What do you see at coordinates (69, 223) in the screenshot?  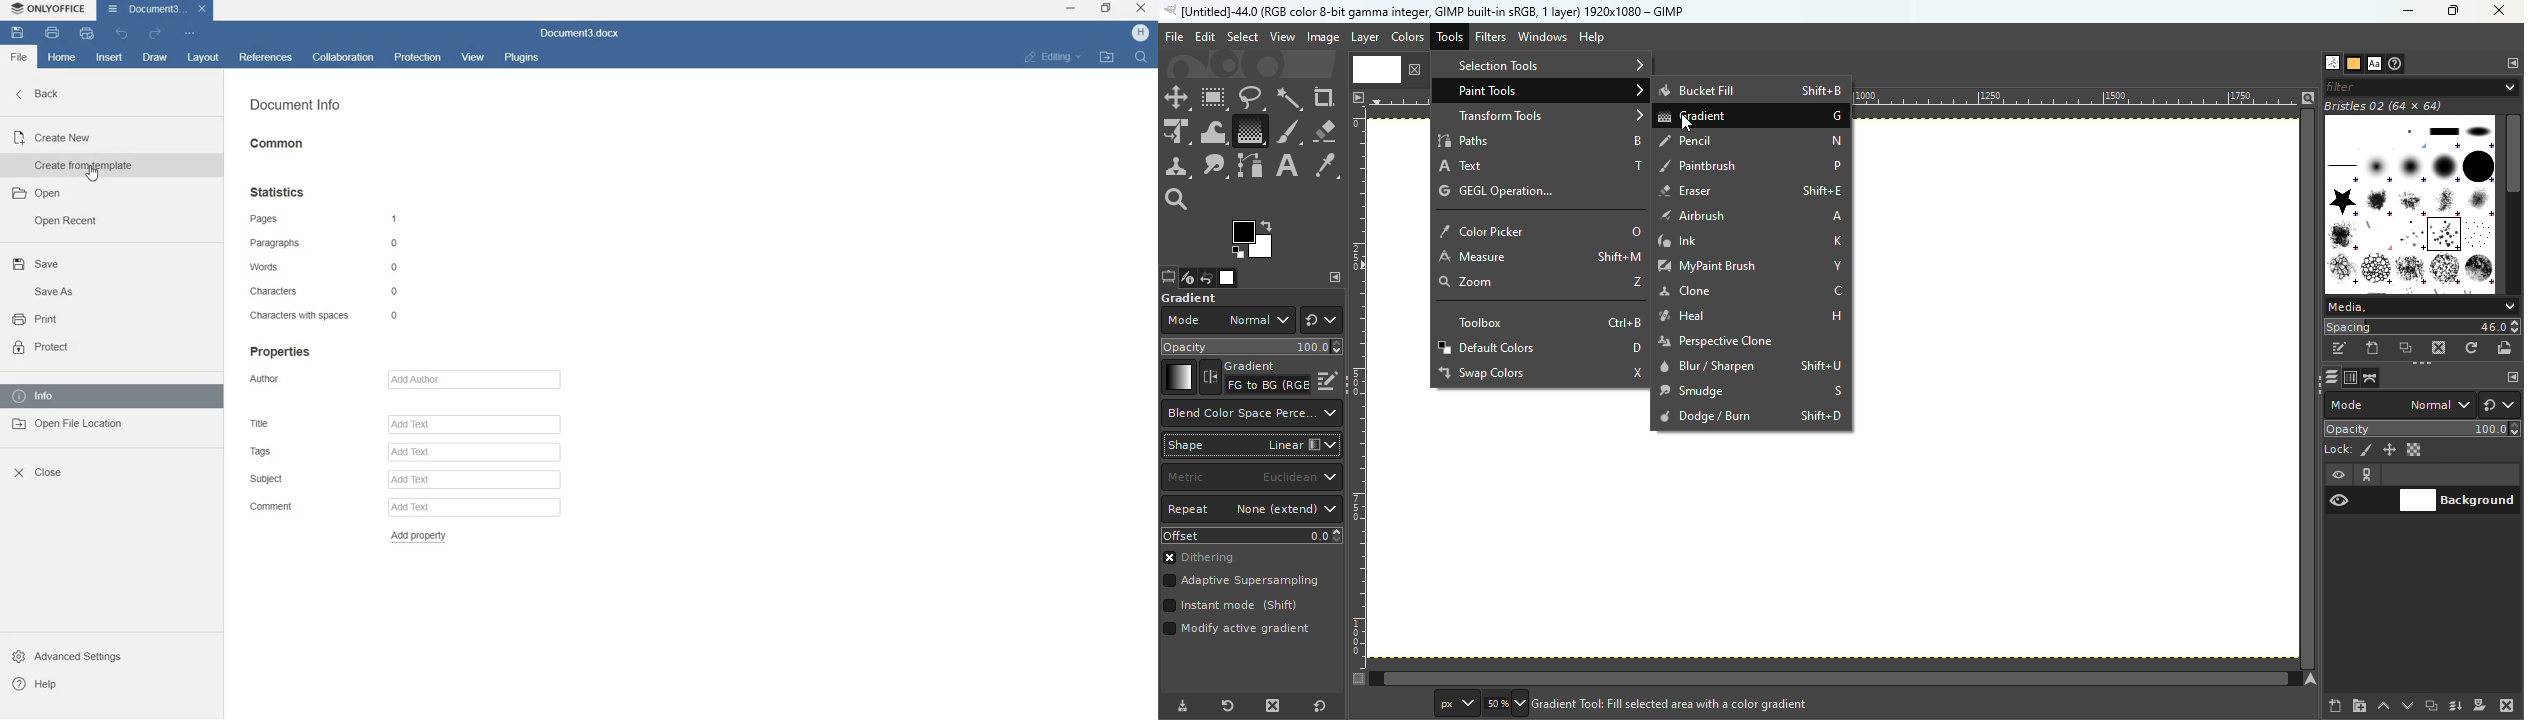 I see `open recent` at bounding box center [69, 223].